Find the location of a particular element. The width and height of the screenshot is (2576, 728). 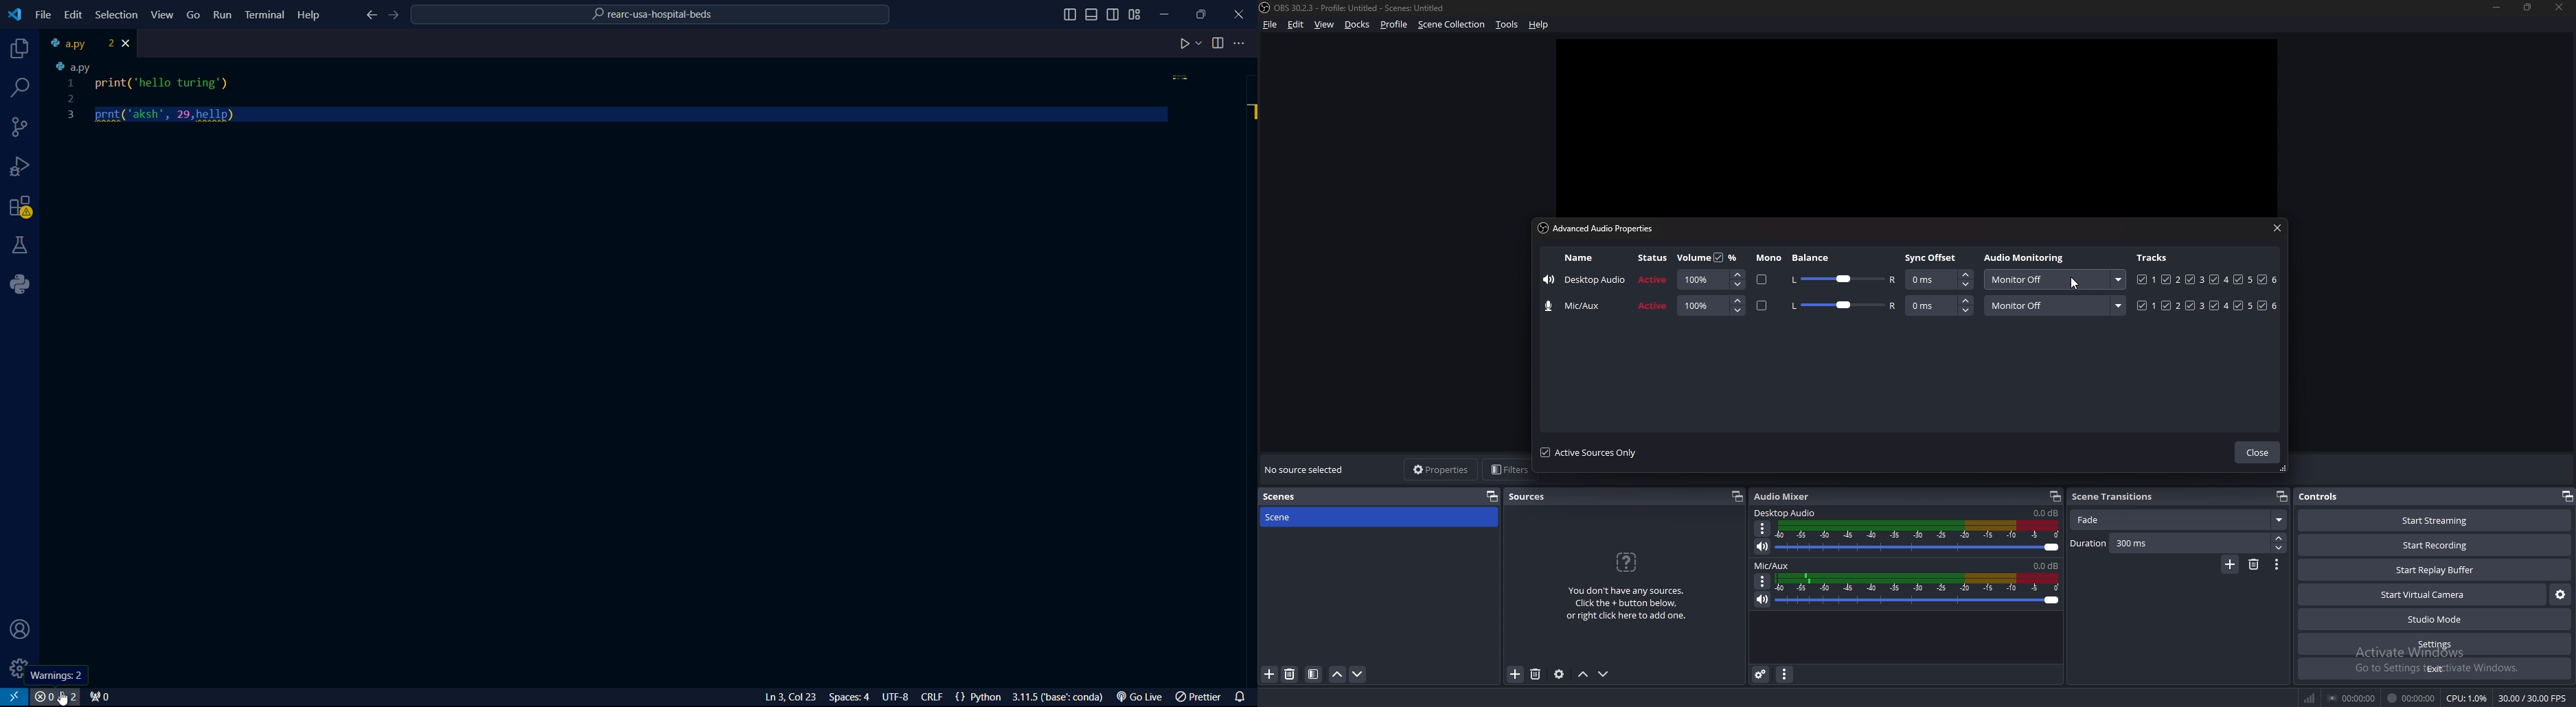

docks is located at coordinates (1358, 24).